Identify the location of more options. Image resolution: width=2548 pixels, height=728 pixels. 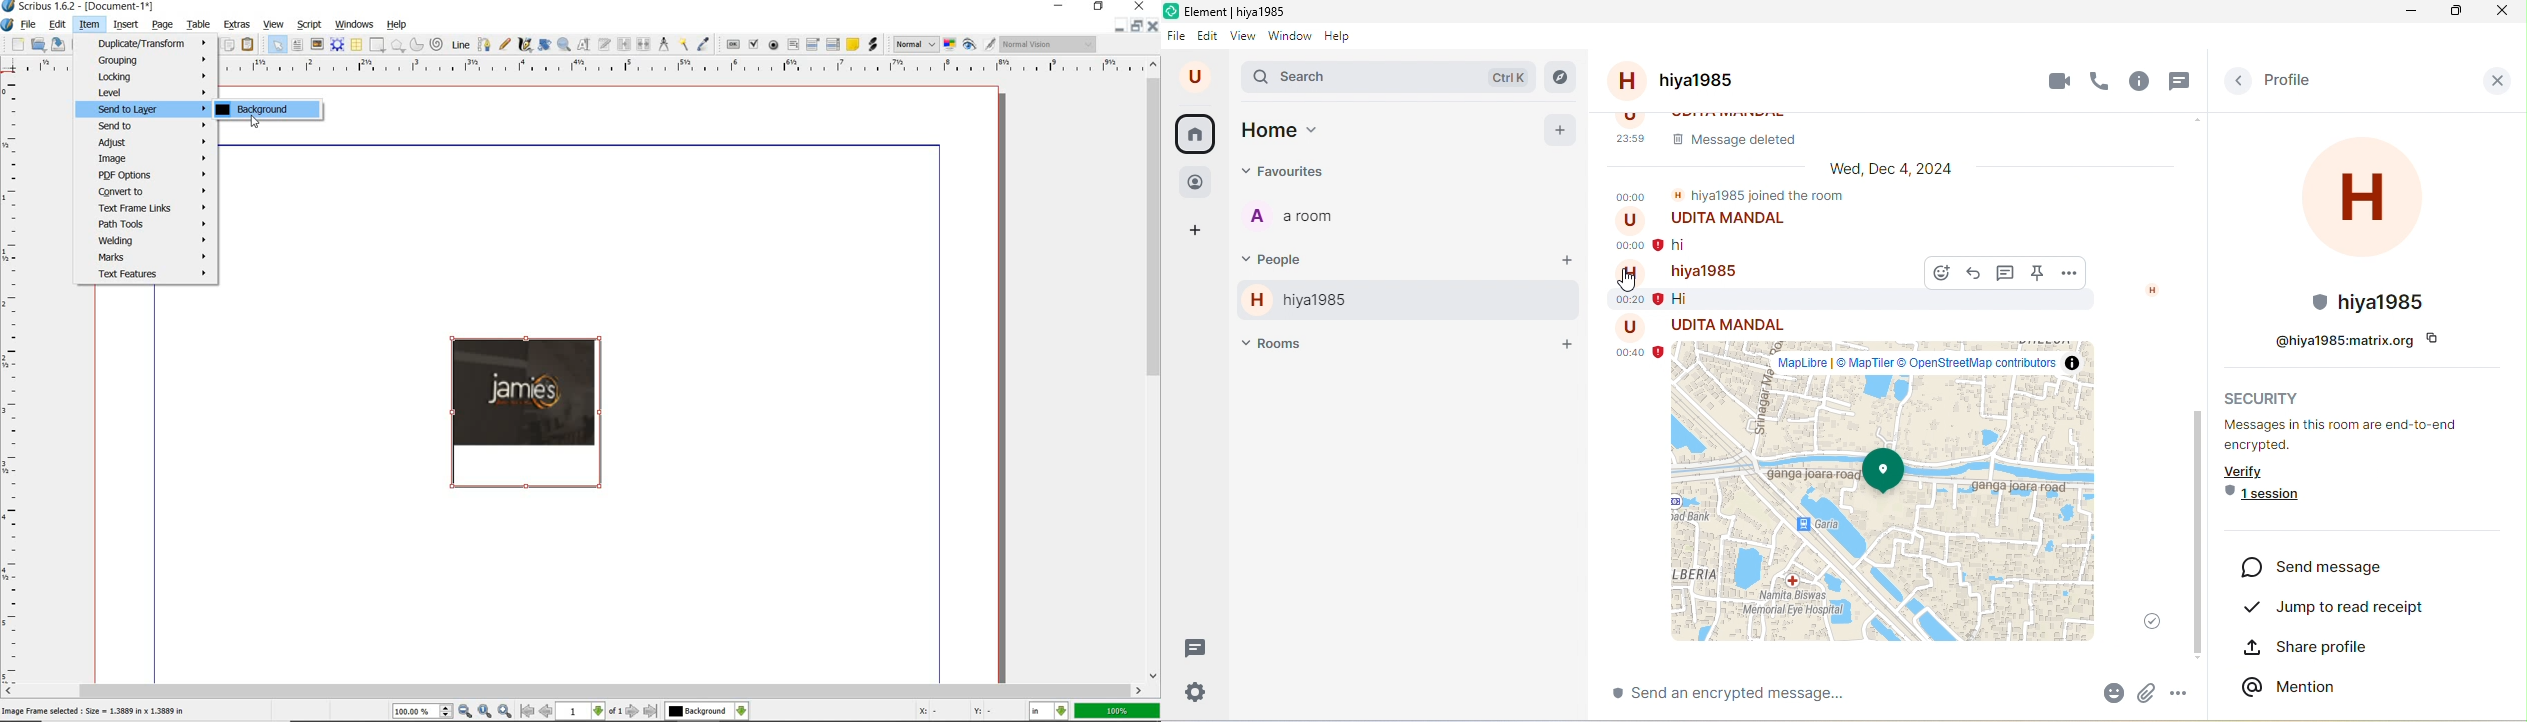
(2180, 693).